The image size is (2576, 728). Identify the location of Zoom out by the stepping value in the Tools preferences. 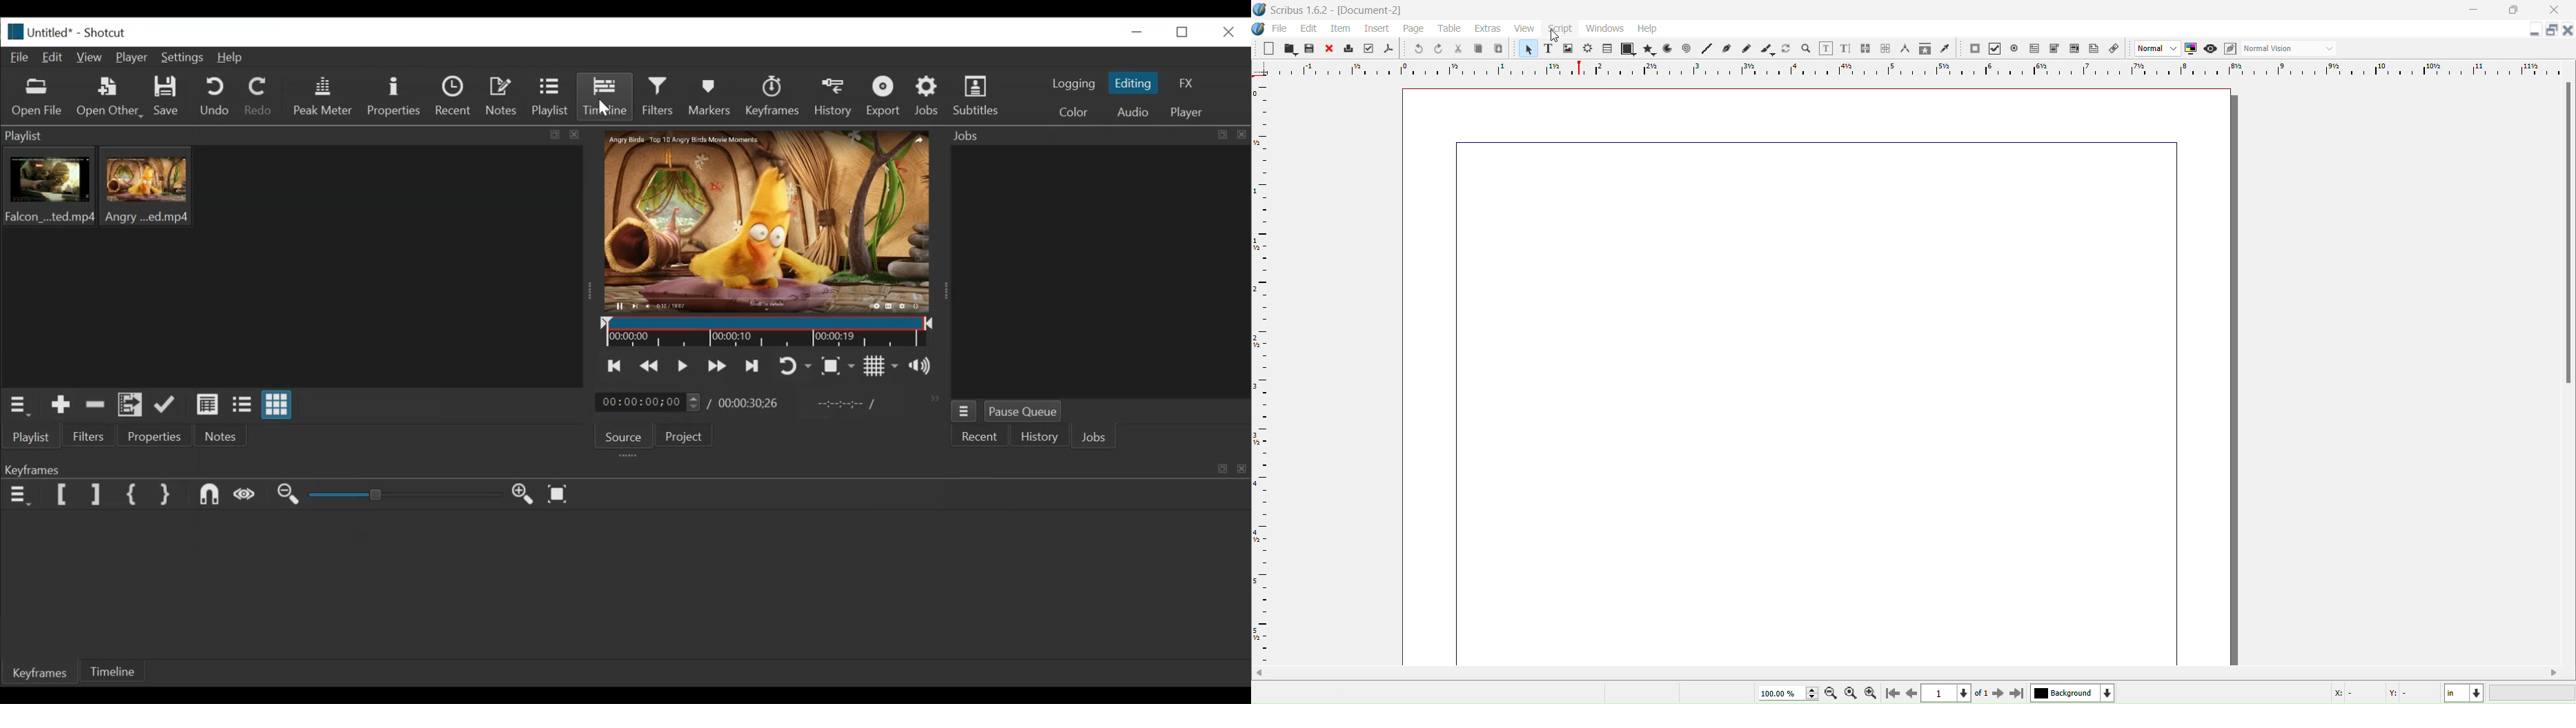
(1830, 693).